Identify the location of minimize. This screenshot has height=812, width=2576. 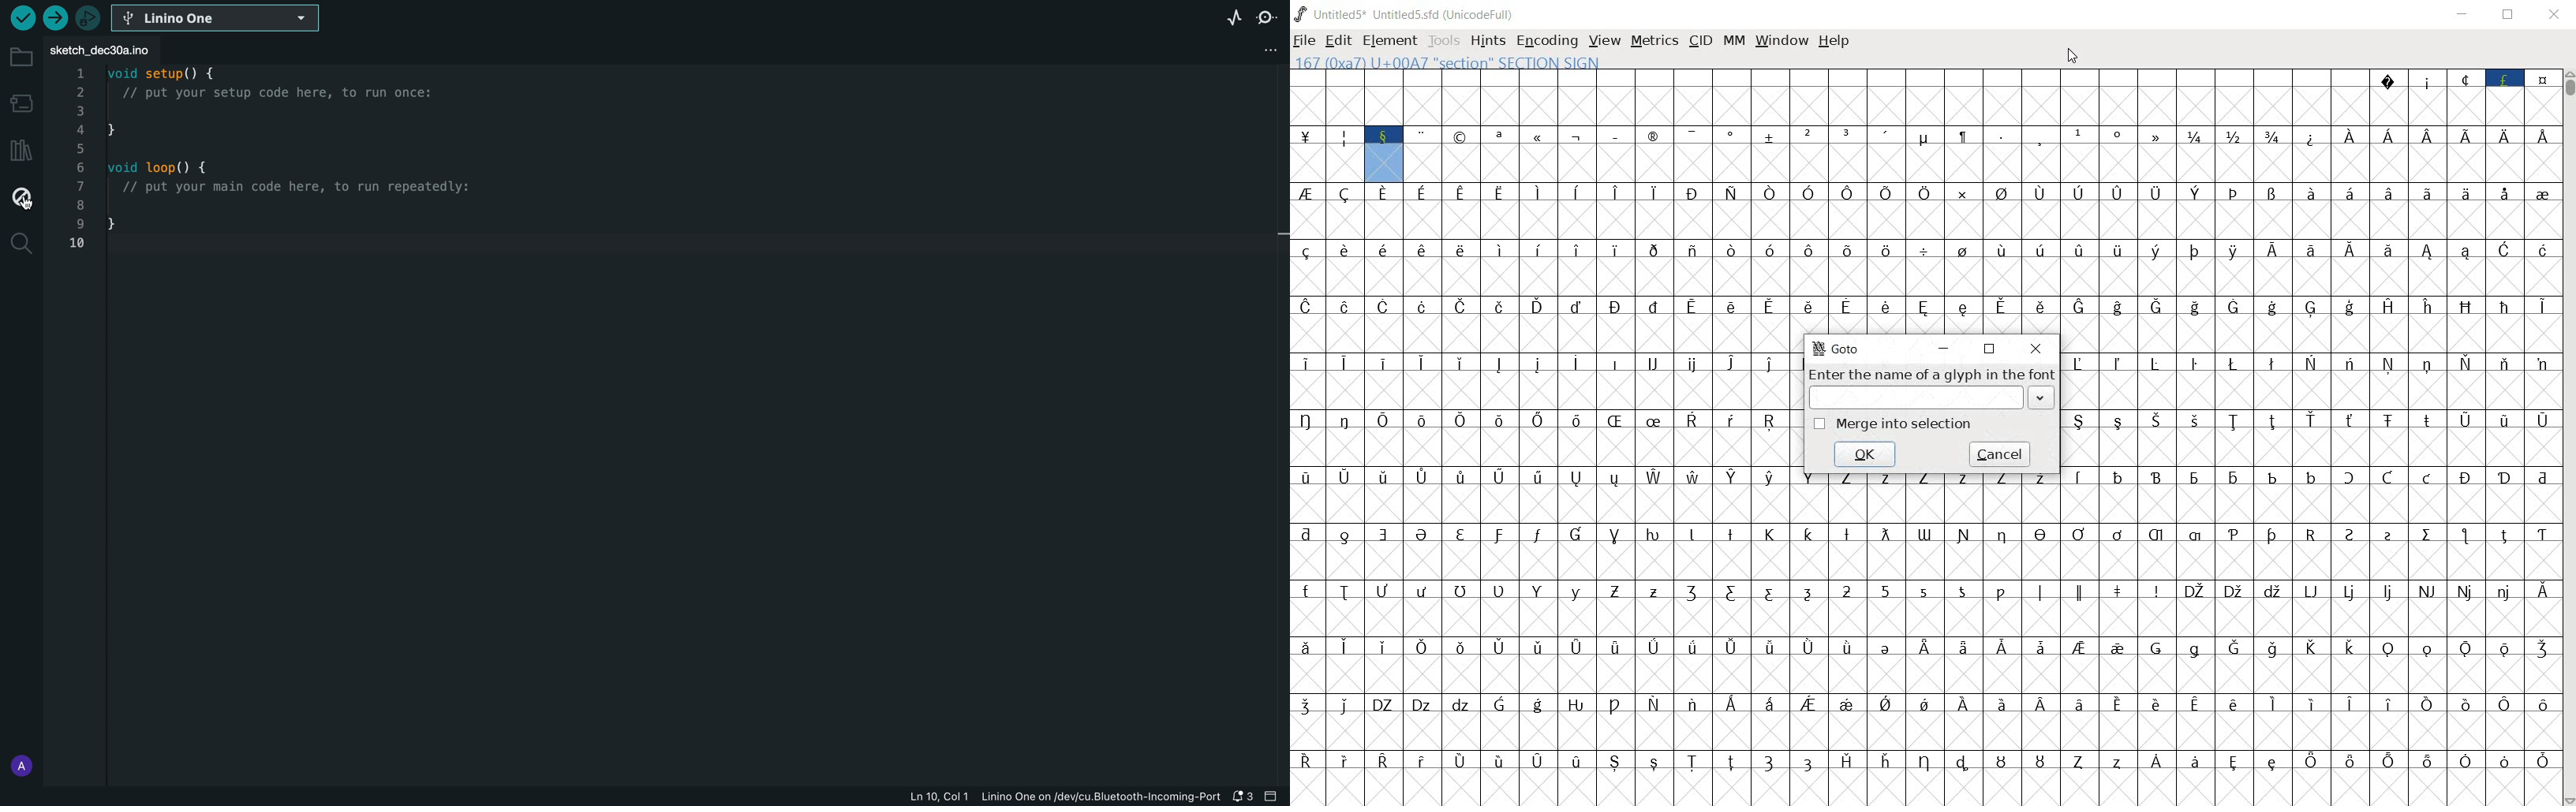
(2465, 13).